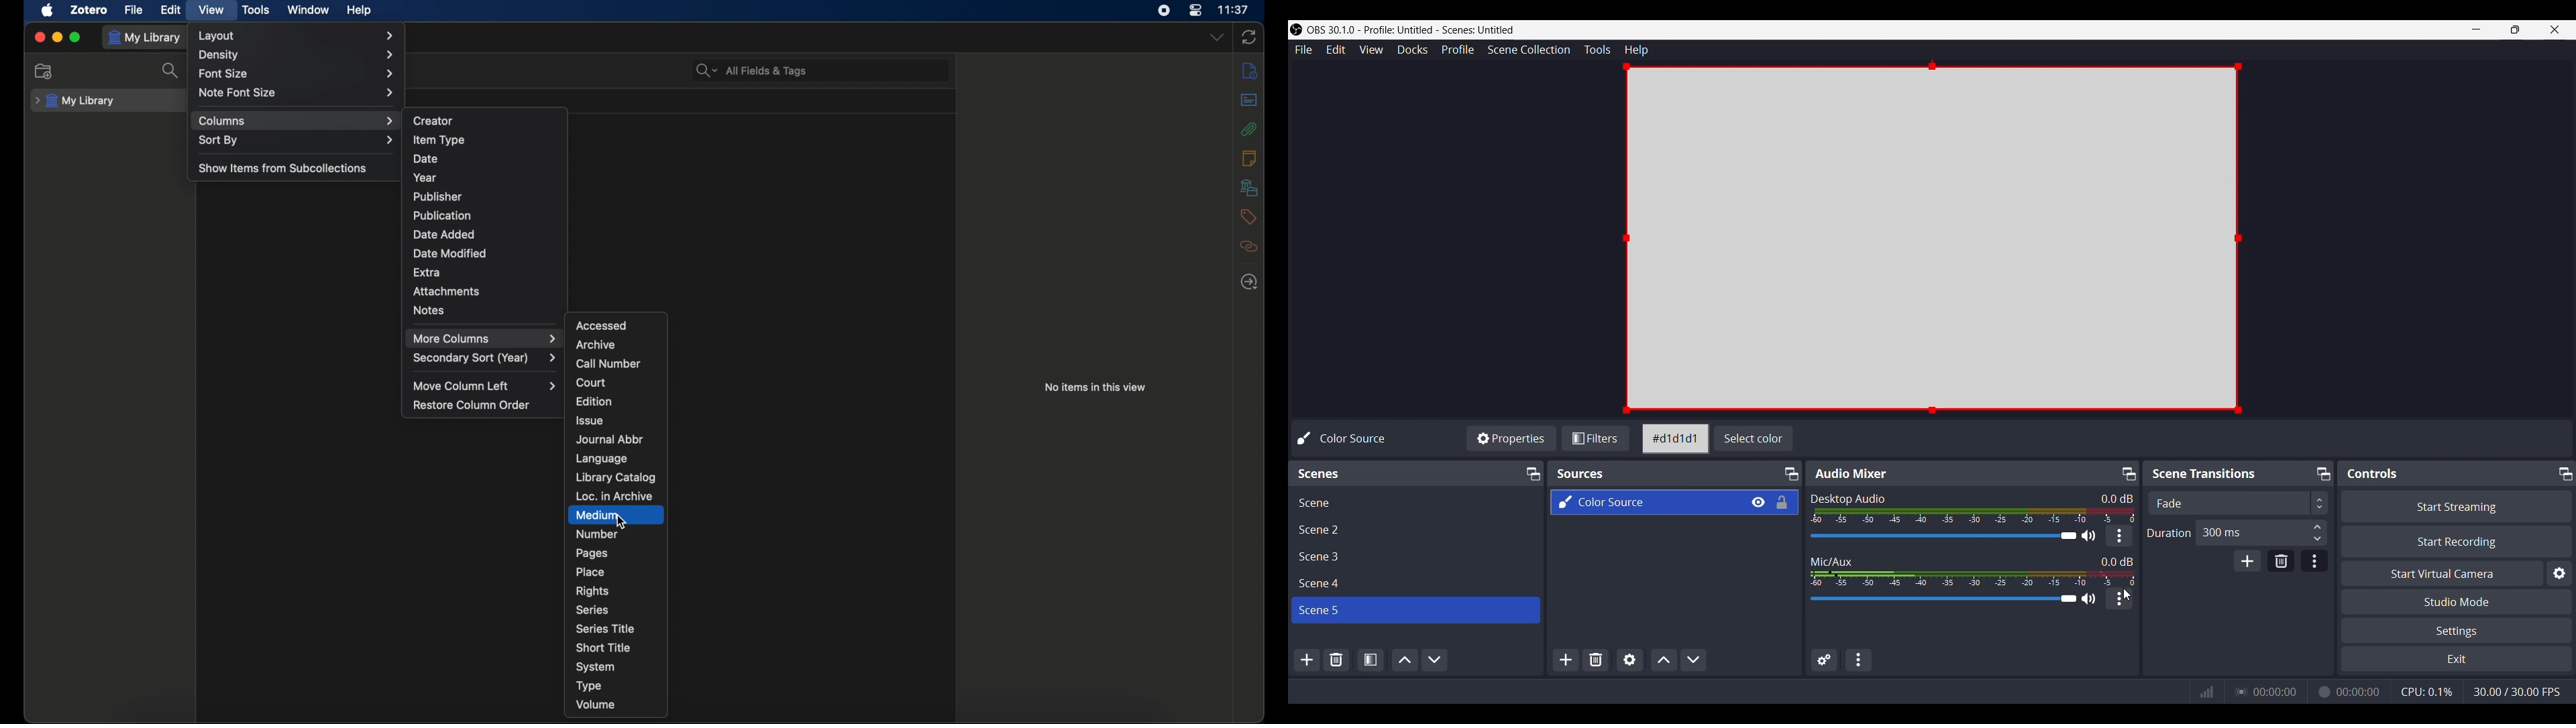 Image resolution: width=2576 pixels, height=728 pixels. Describe the element at coordinates (2127, 594) in the screenshot. I see `Cursor position unchanged` at that location.